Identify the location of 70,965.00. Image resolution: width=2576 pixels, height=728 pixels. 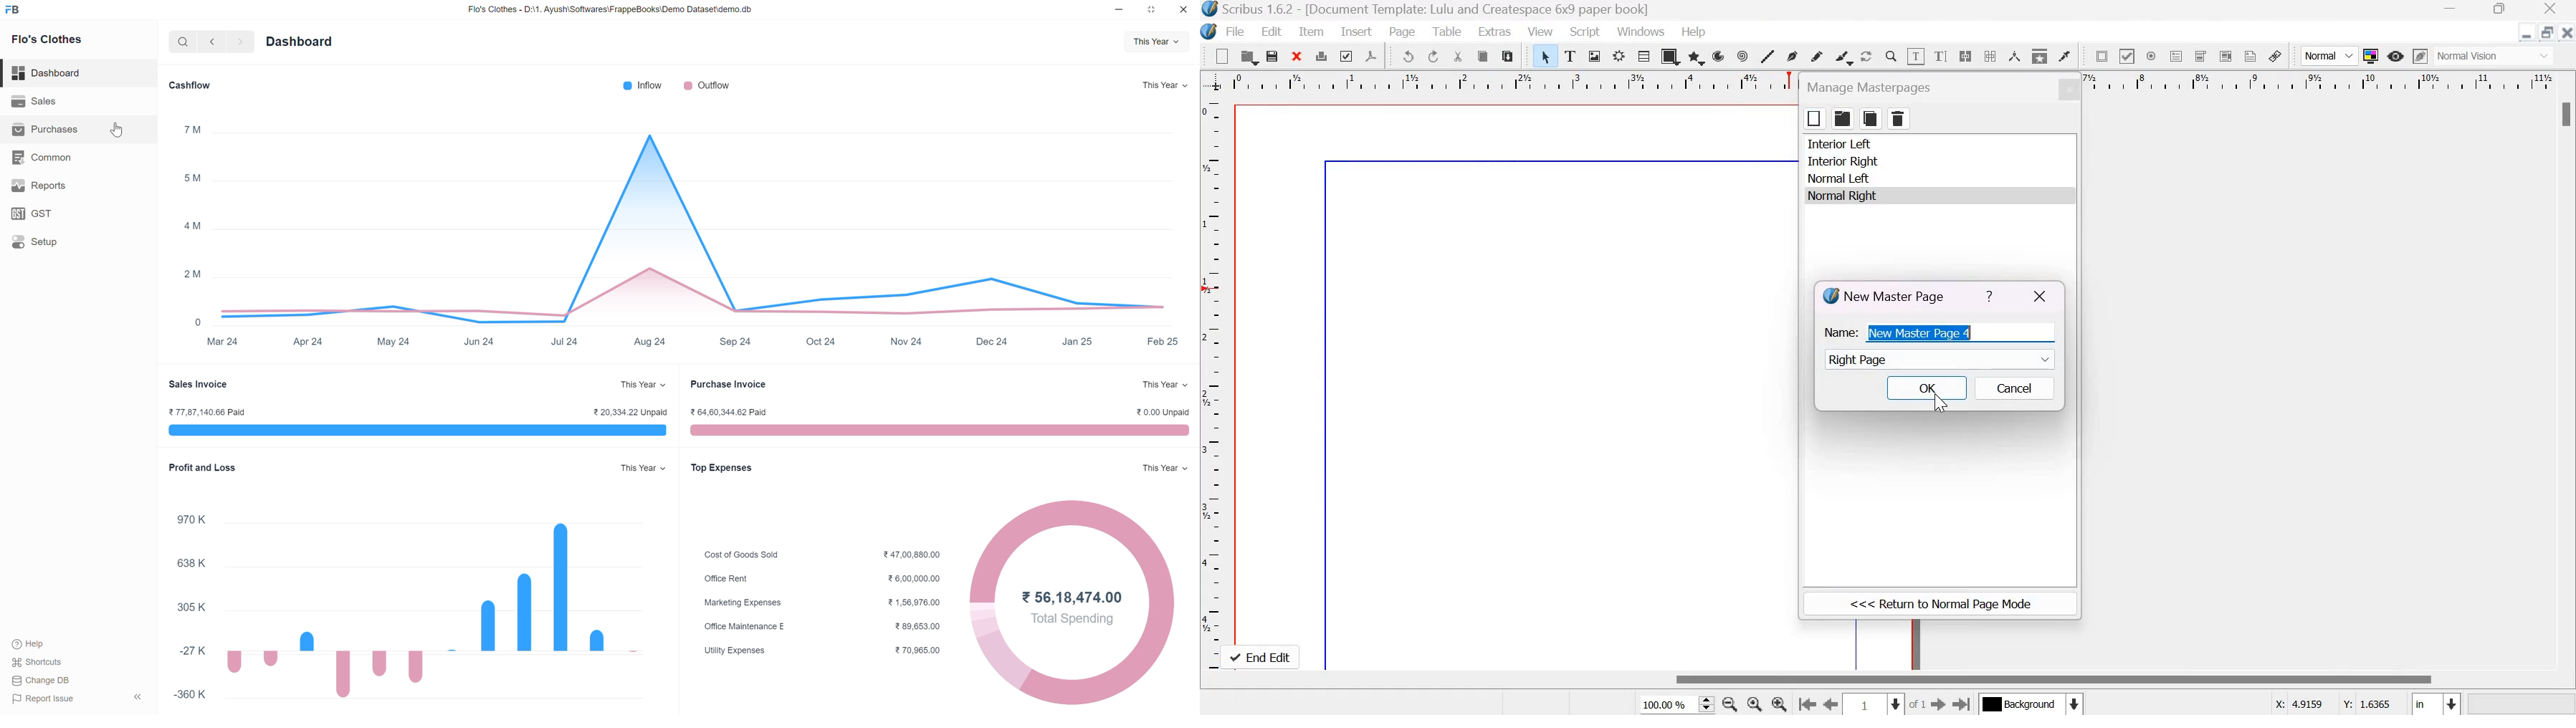
(917, 649).